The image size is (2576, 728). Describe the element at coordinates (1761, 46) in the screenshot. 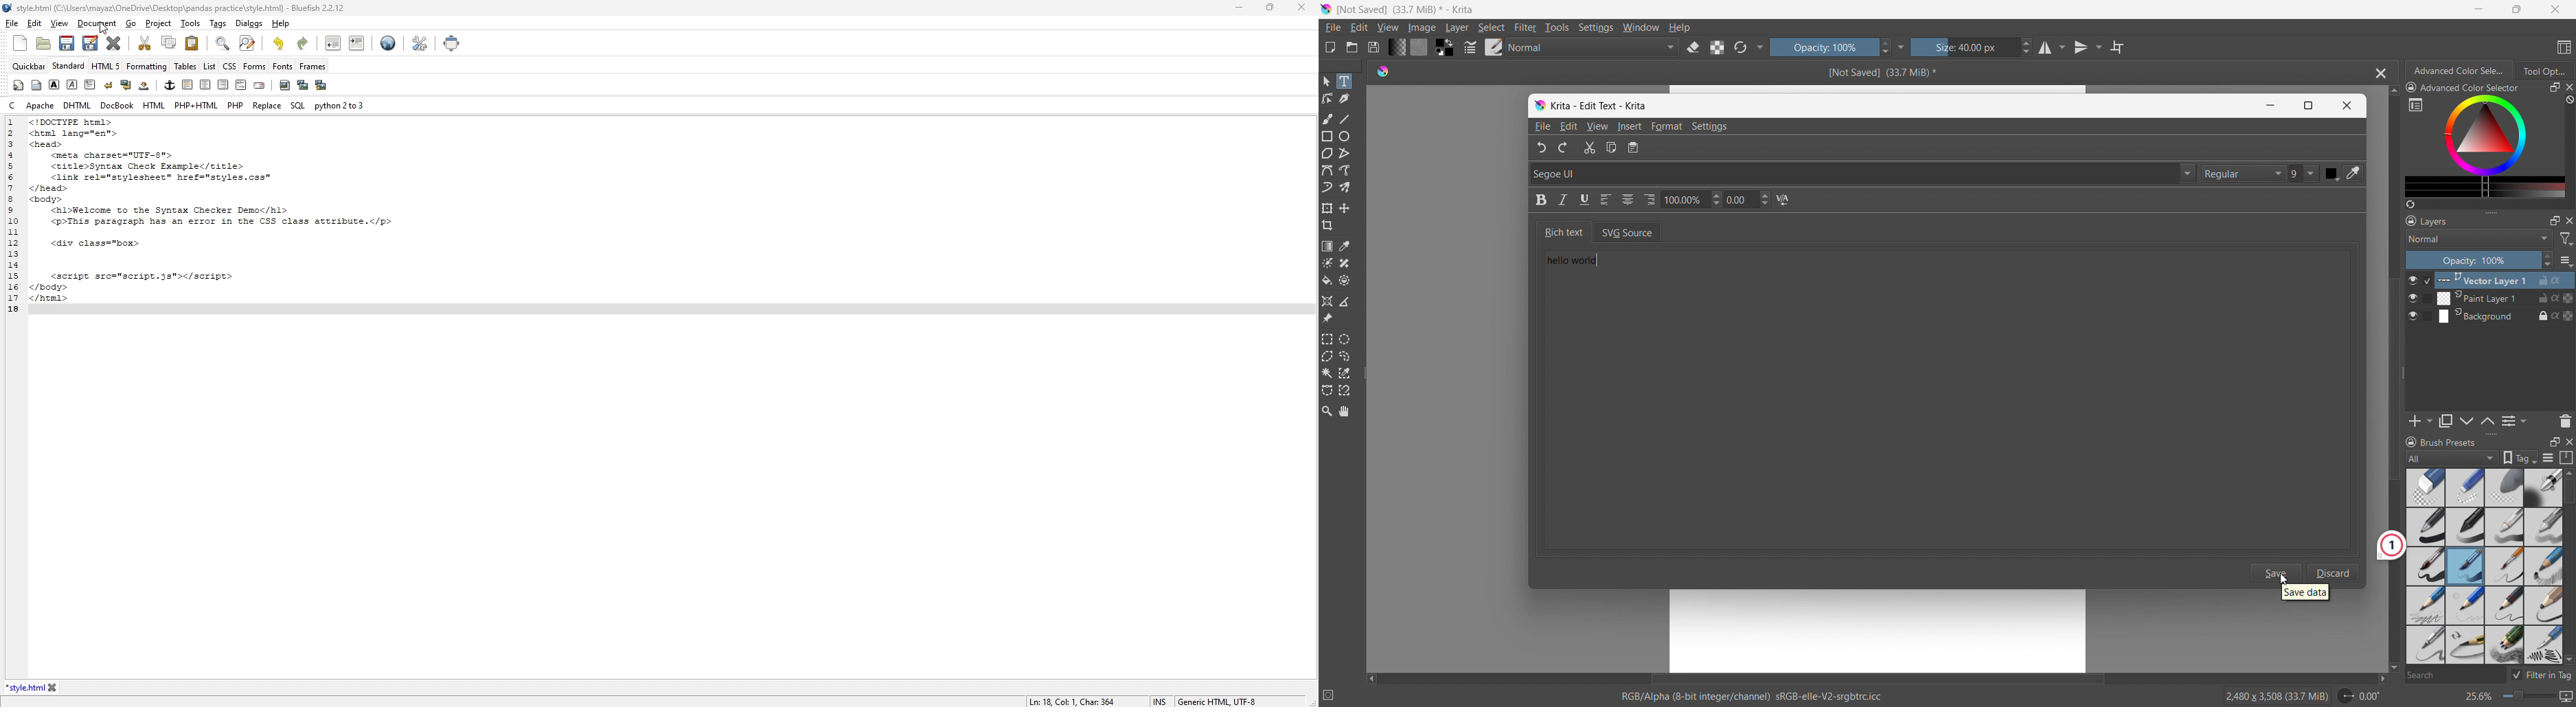

I see `more settings` at that location.